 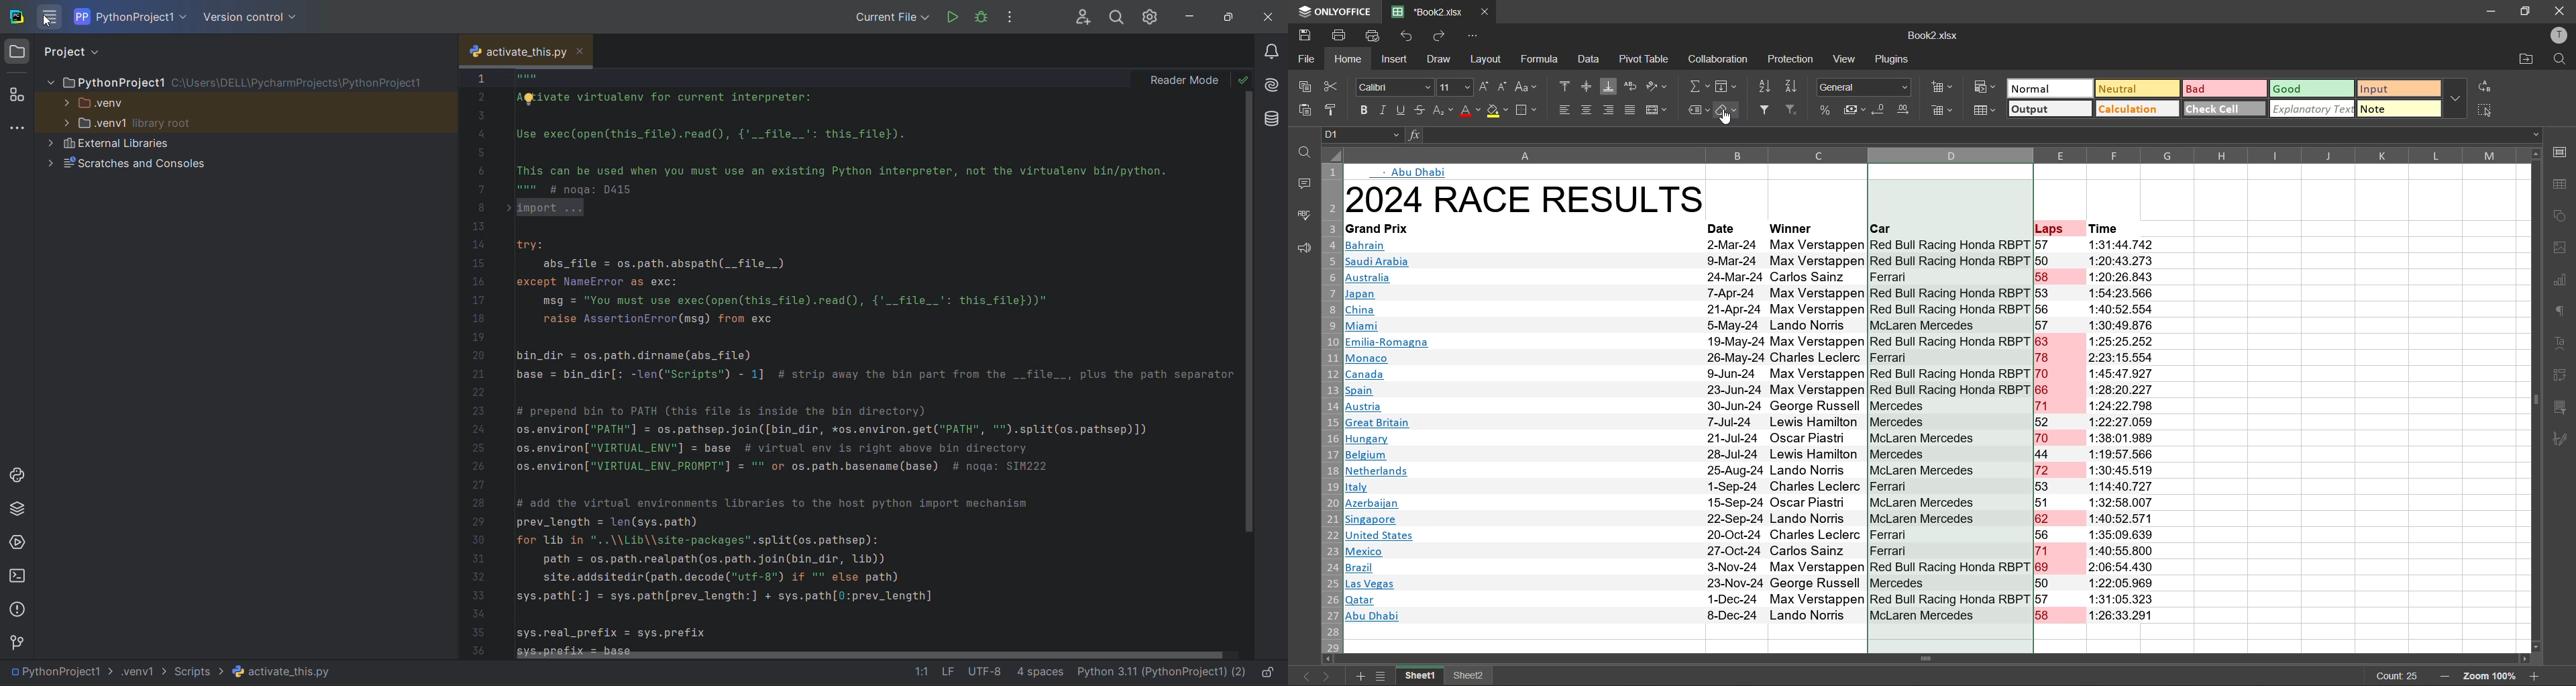 What do you see at coordinates (1752, 310) in the screenshot?
I see `China 21-Apr-24 Nax Verstappen Red Bull Racing fonda Rr | ob 1:40:92.904` at bounding box center [1752, 310].